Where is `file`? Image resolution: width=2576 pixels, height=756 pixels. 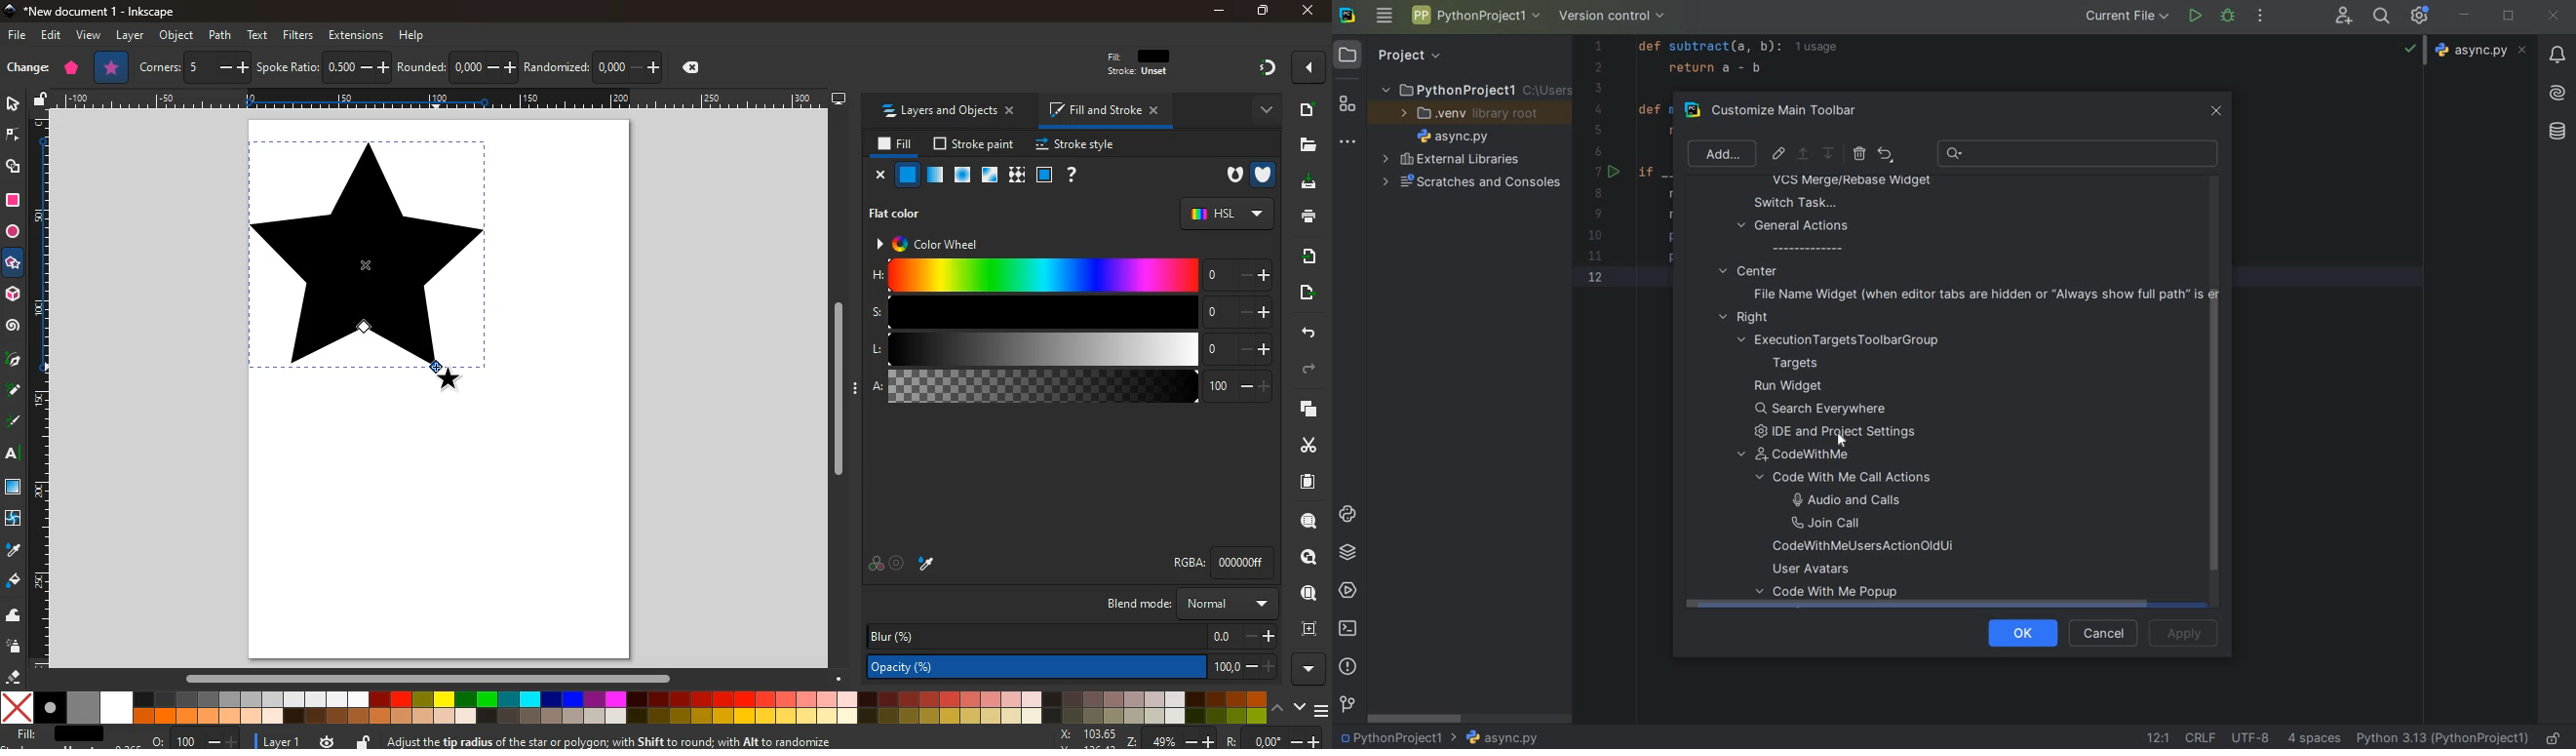
file is located at coordinates (19, 35).